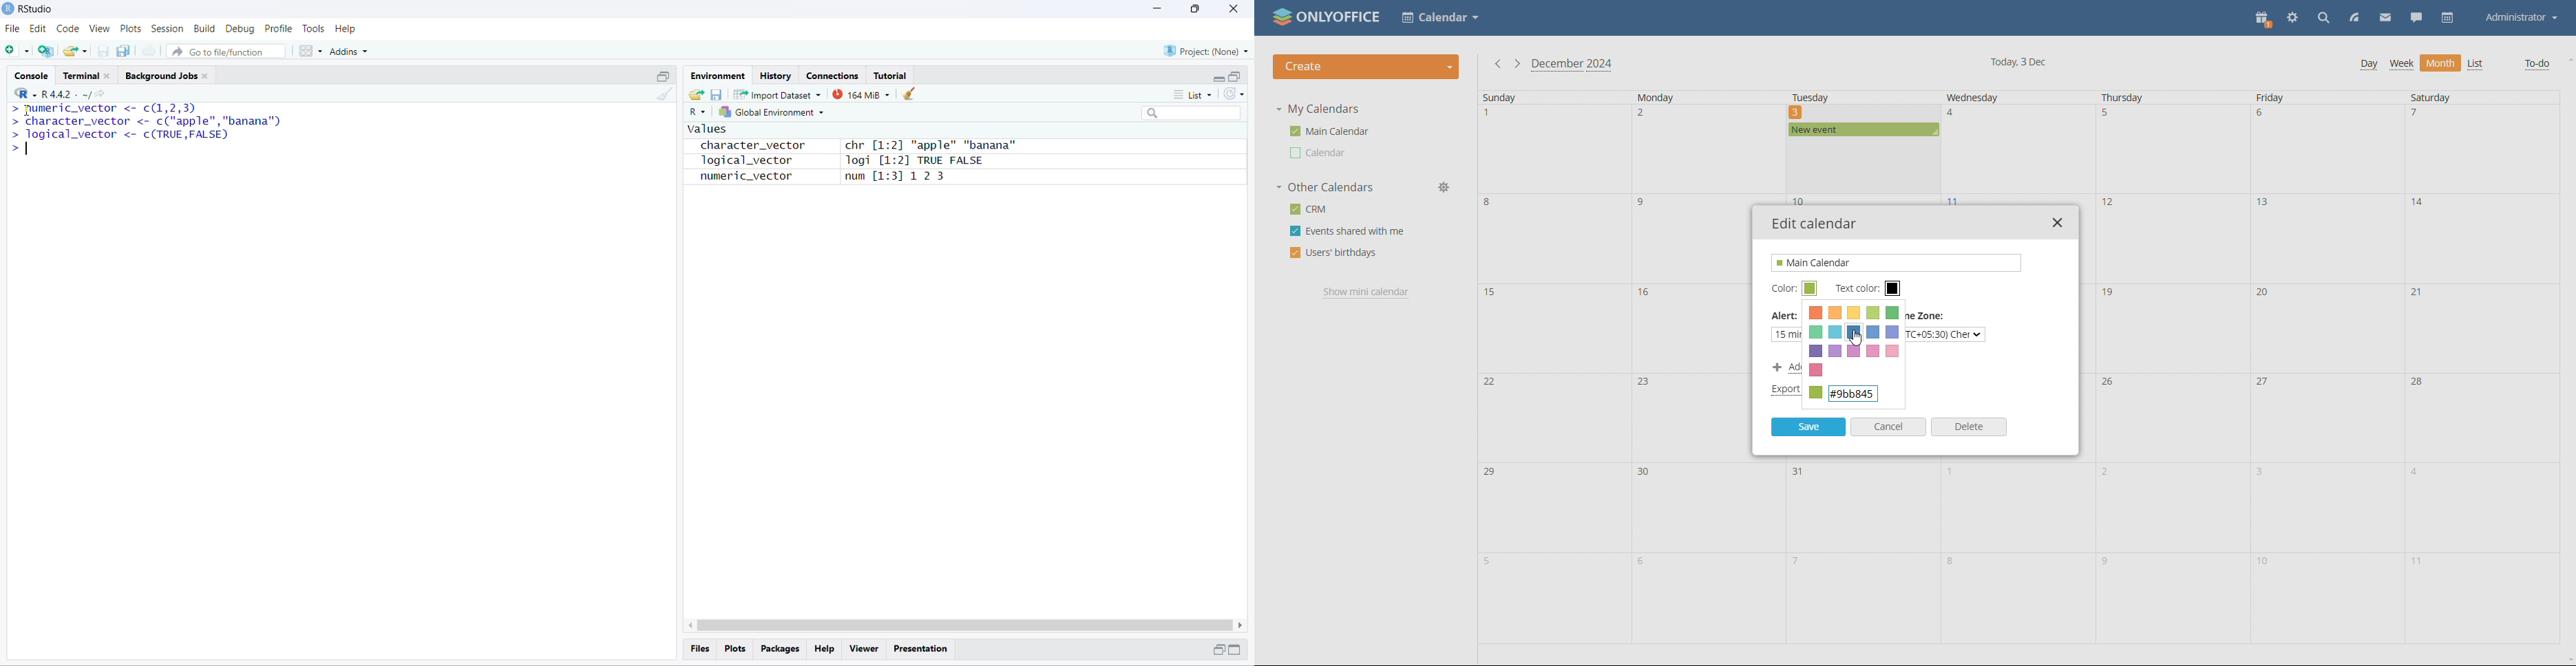 Image resolution: width=2576 pixels, height=672 pixels. Describe the element at coordinates (775, 74) in the screenshot. I see `History` at that location.